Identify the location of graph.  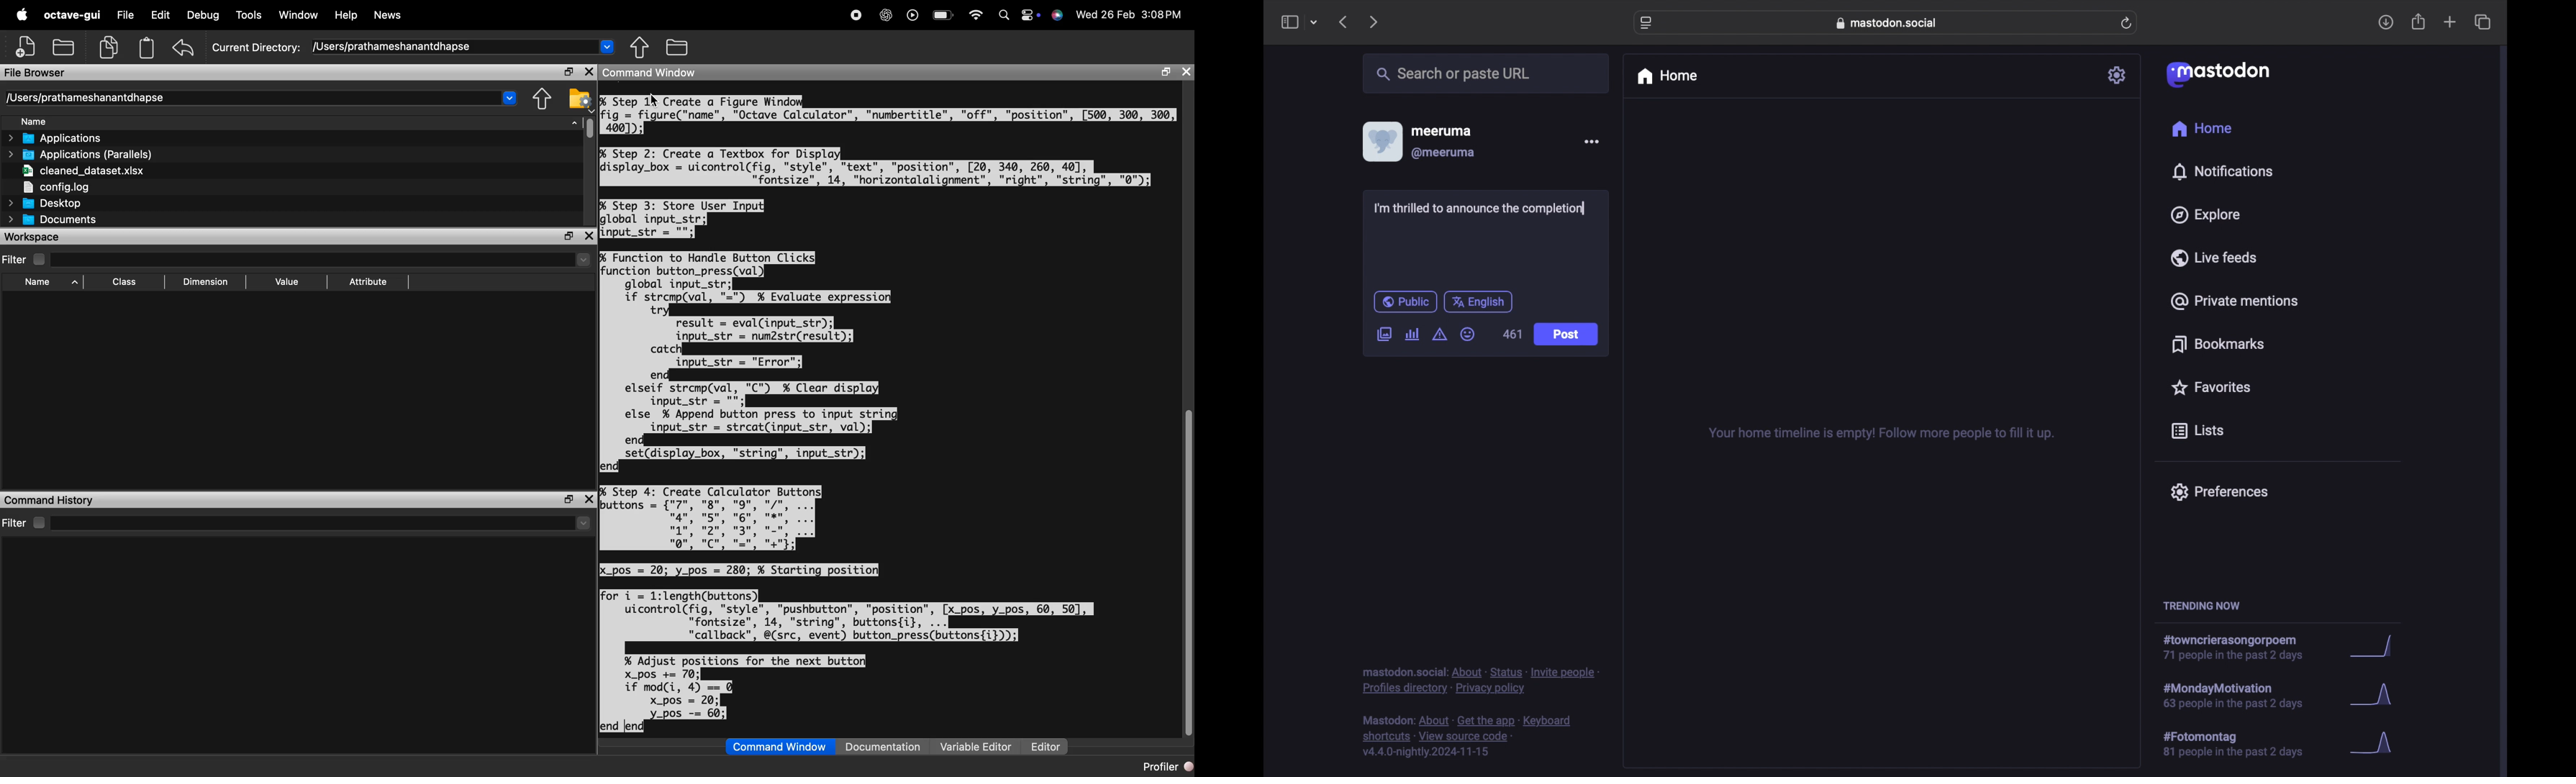
(2376, 744).